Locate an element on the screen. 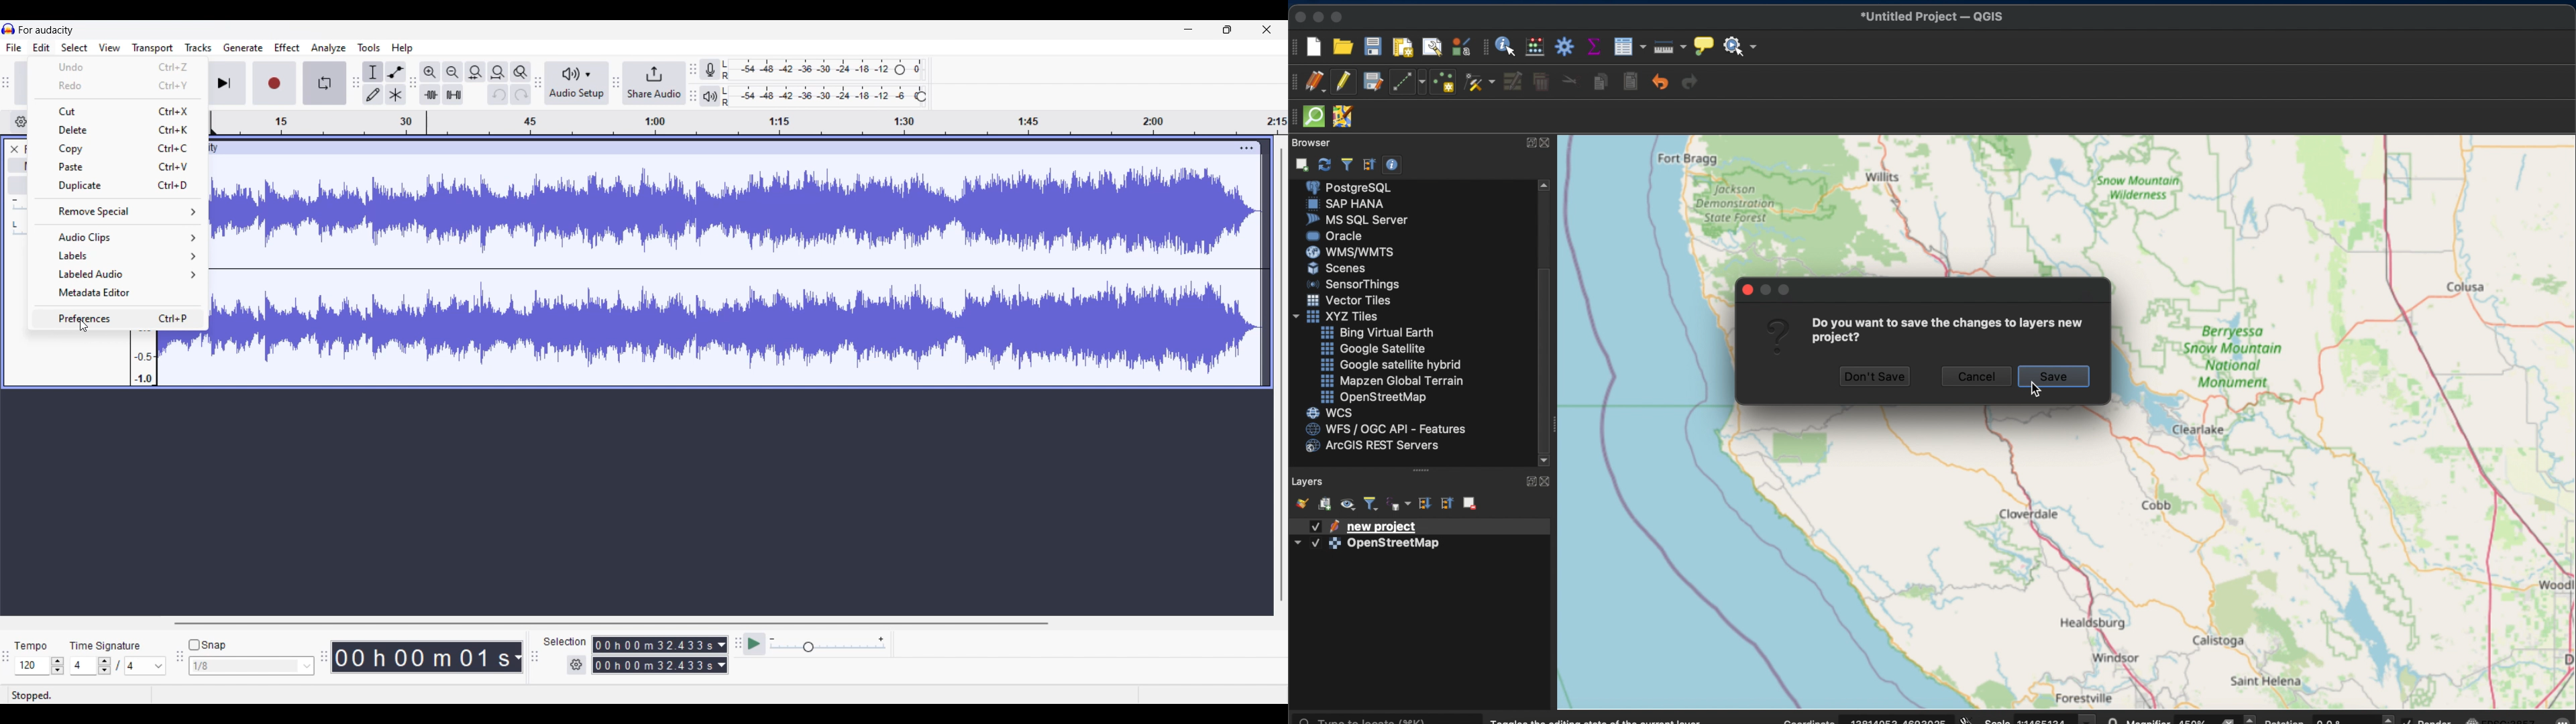 This screenshot has height=728, width=2576. Selection tool is located at coordinates (373, 72).